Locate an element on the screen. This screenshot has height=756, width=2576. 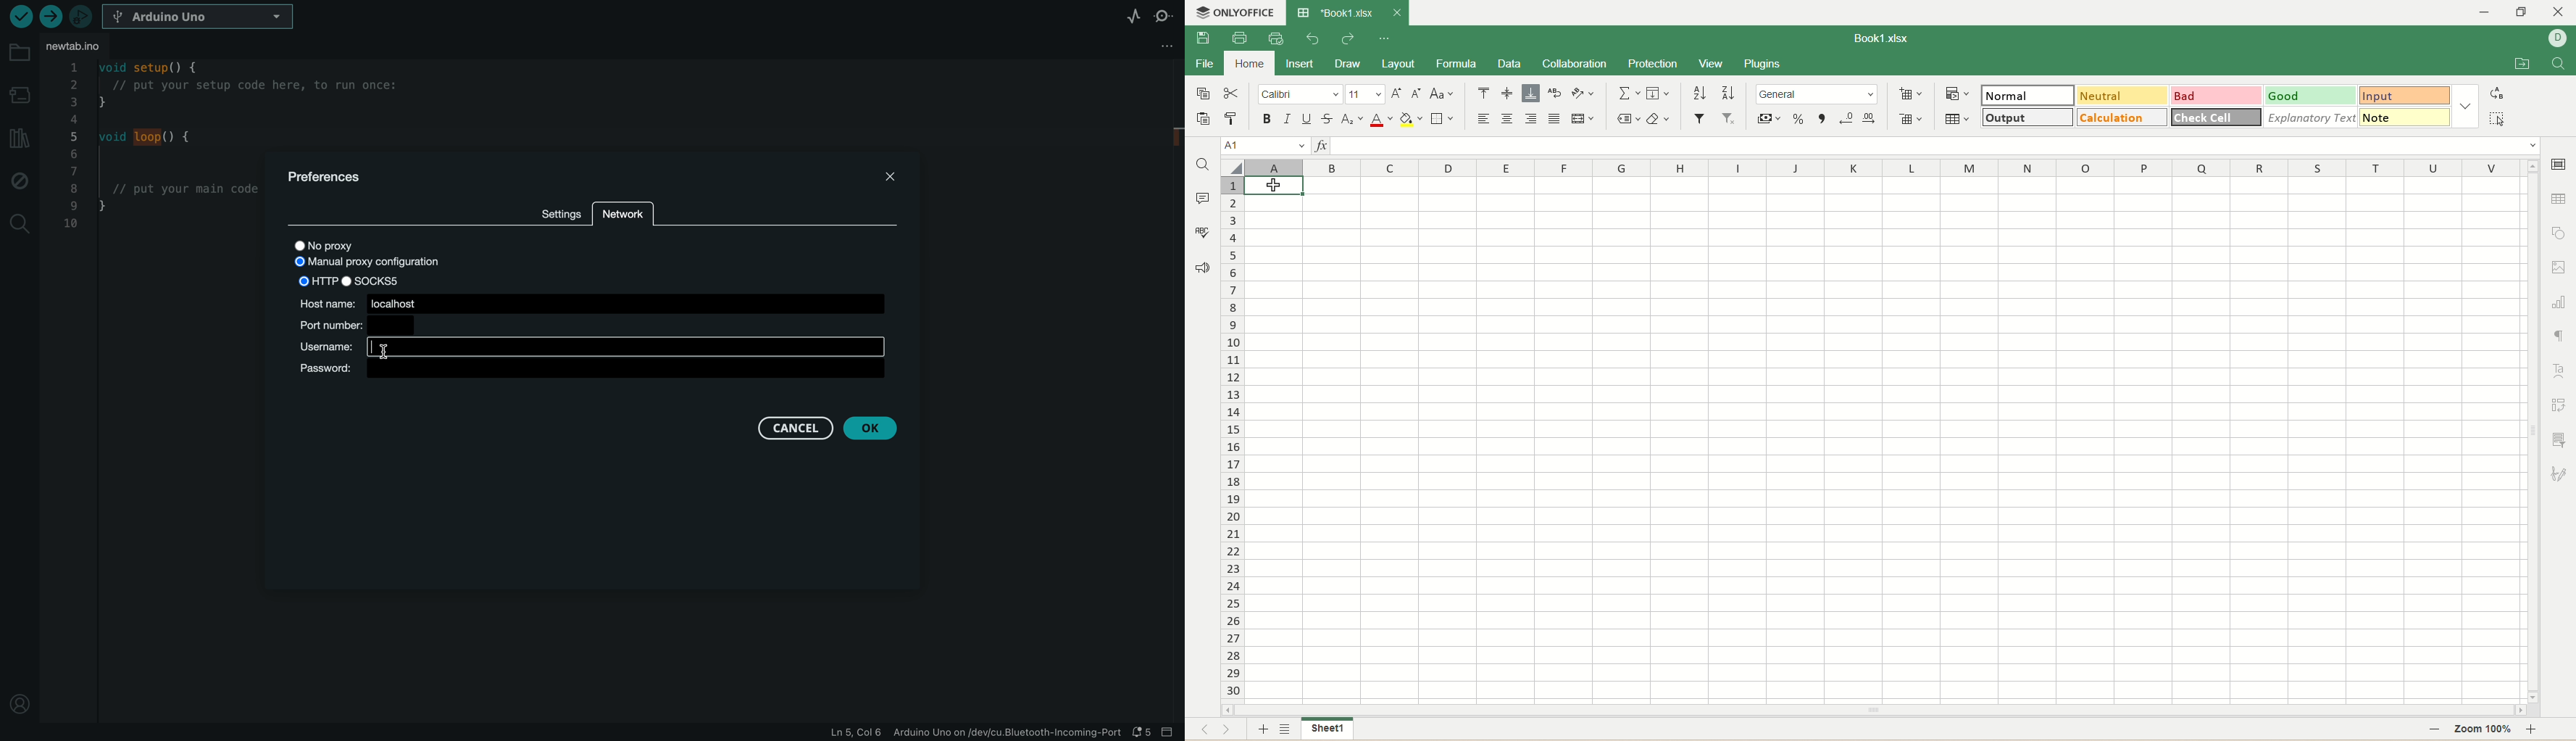
slicer settings is located at coordinates (2562, 440).